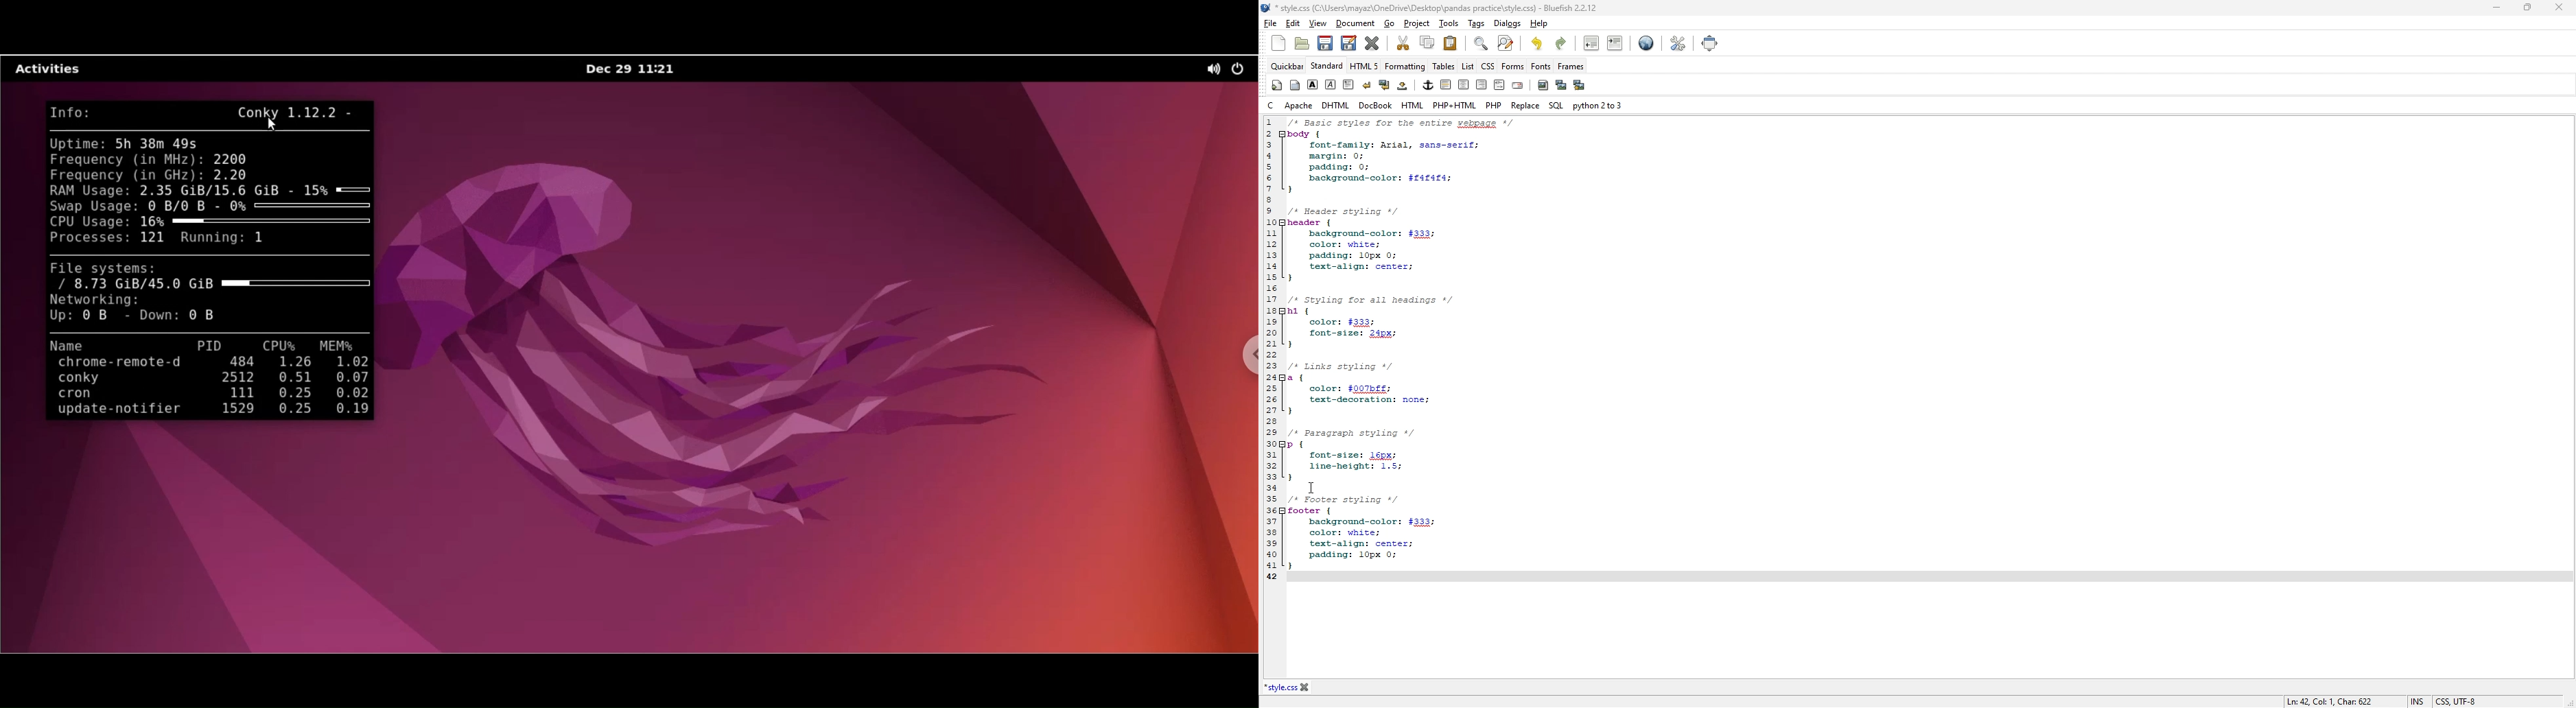 The image size is (2576, 728). Describe the element at coordinates (1592, 43) in the screenshot. I see `unindent` at that location.